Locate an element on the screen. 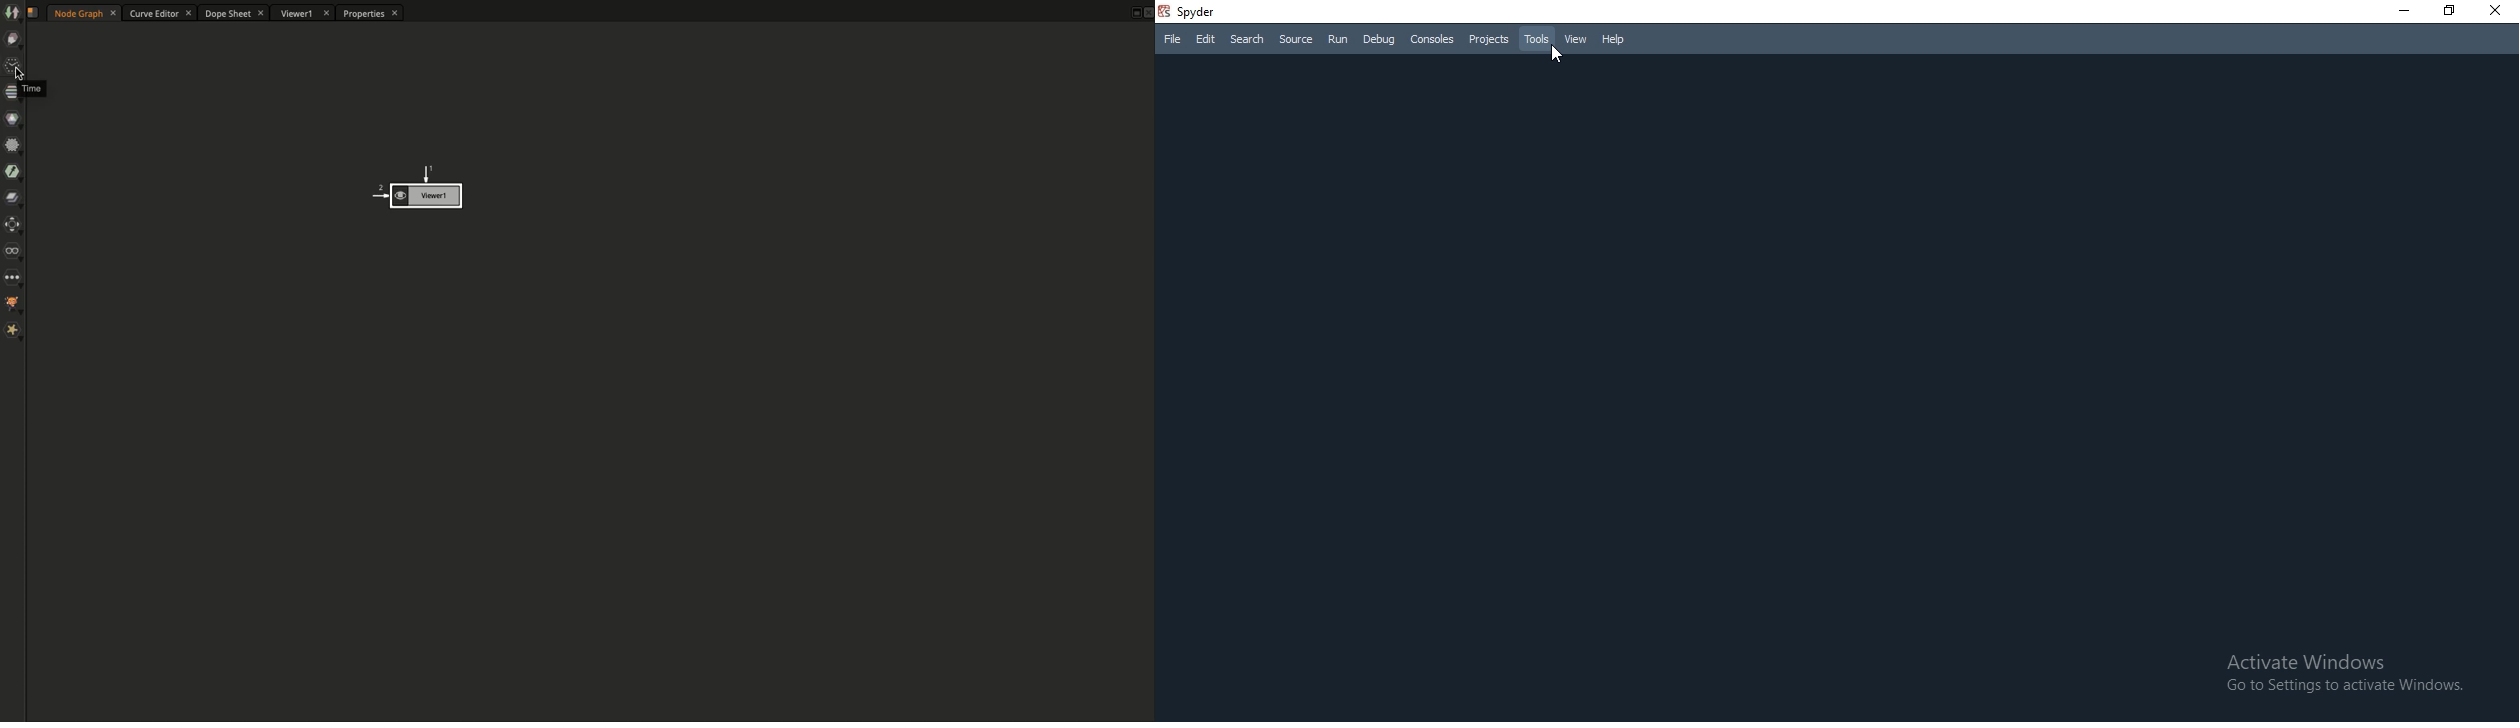 The height and width of the screenshot is (728, 2520). Color is located at coordinates (11, 119).